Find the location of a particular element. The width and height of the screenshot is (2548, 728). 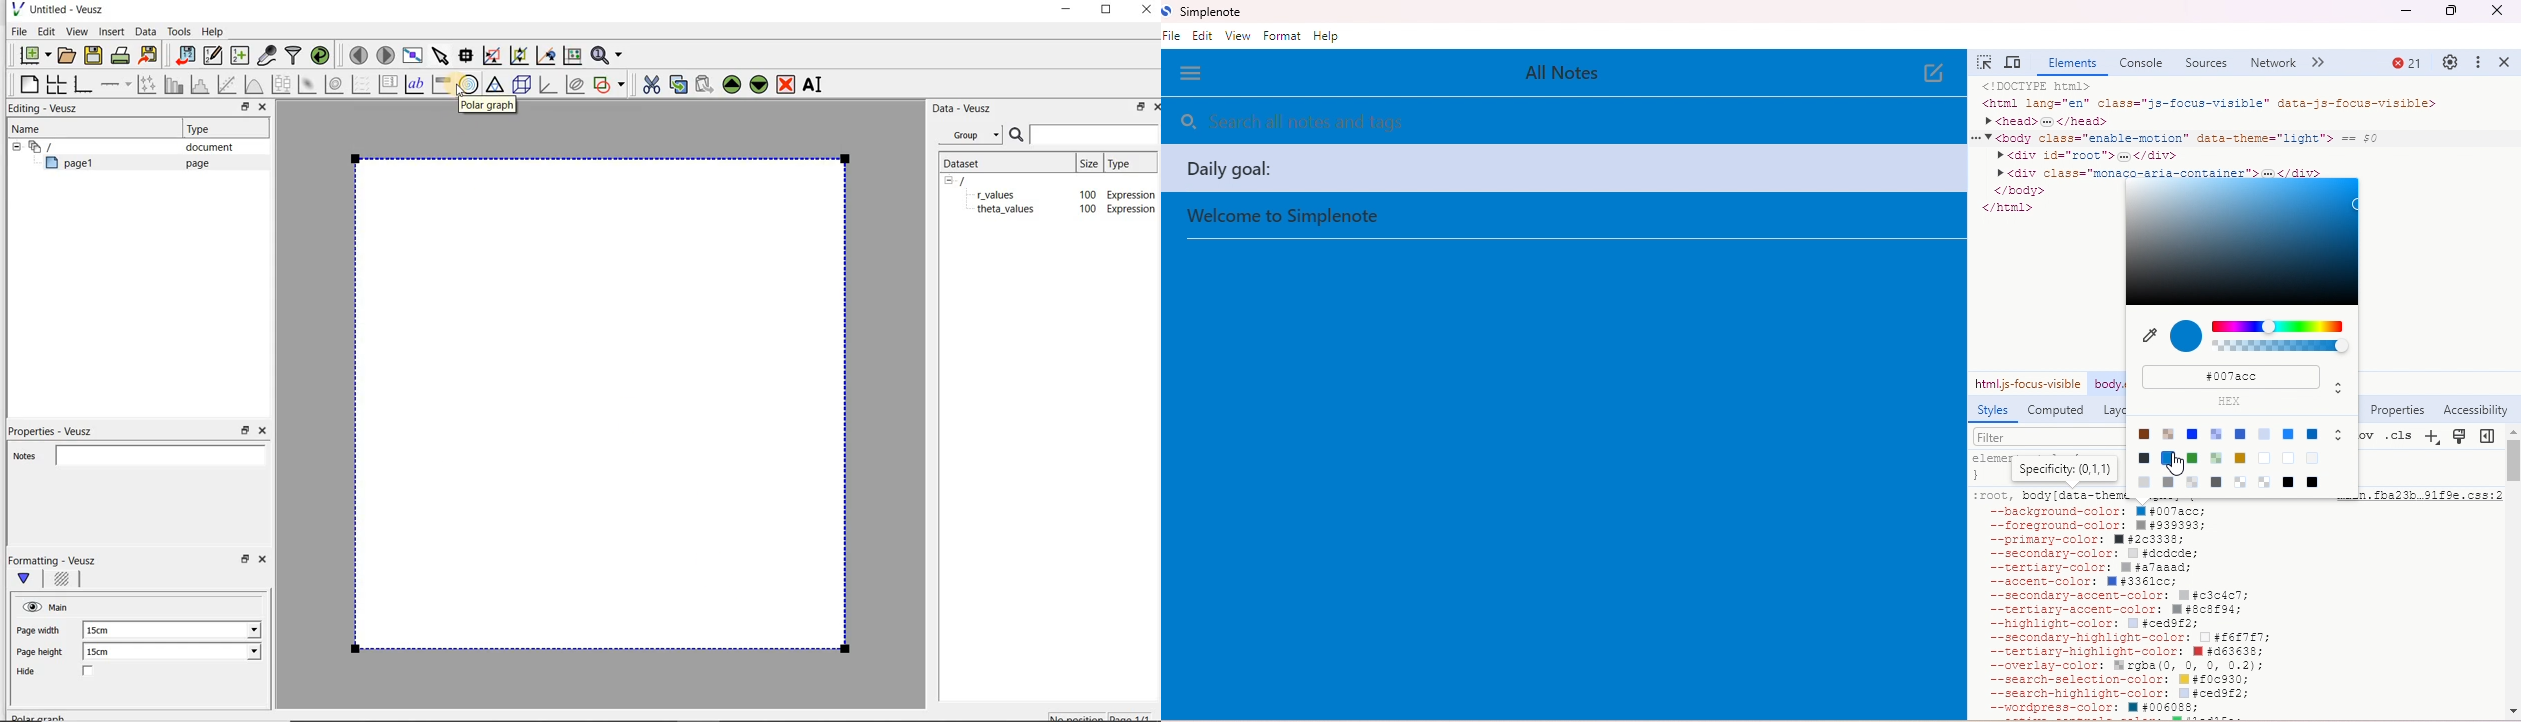

Formatting - Veusz is located at coordinates (54, 560).